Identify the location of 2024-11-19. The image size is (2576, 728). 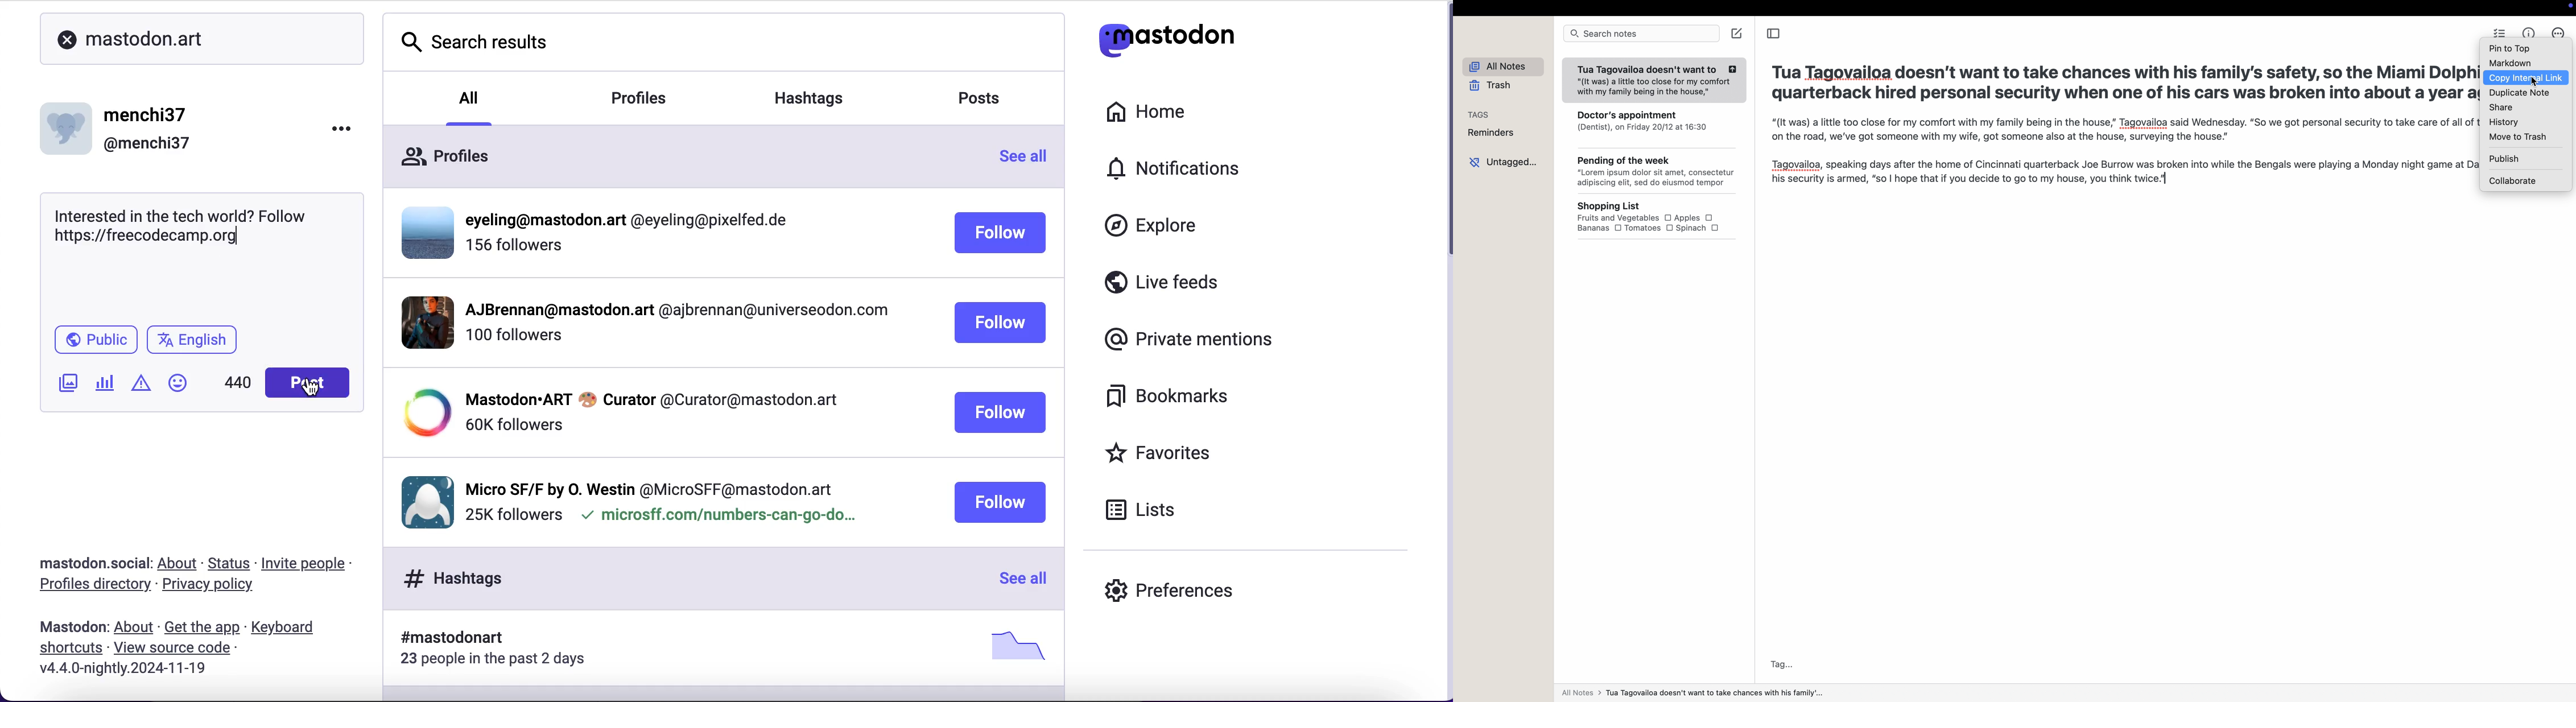
(141, 671).